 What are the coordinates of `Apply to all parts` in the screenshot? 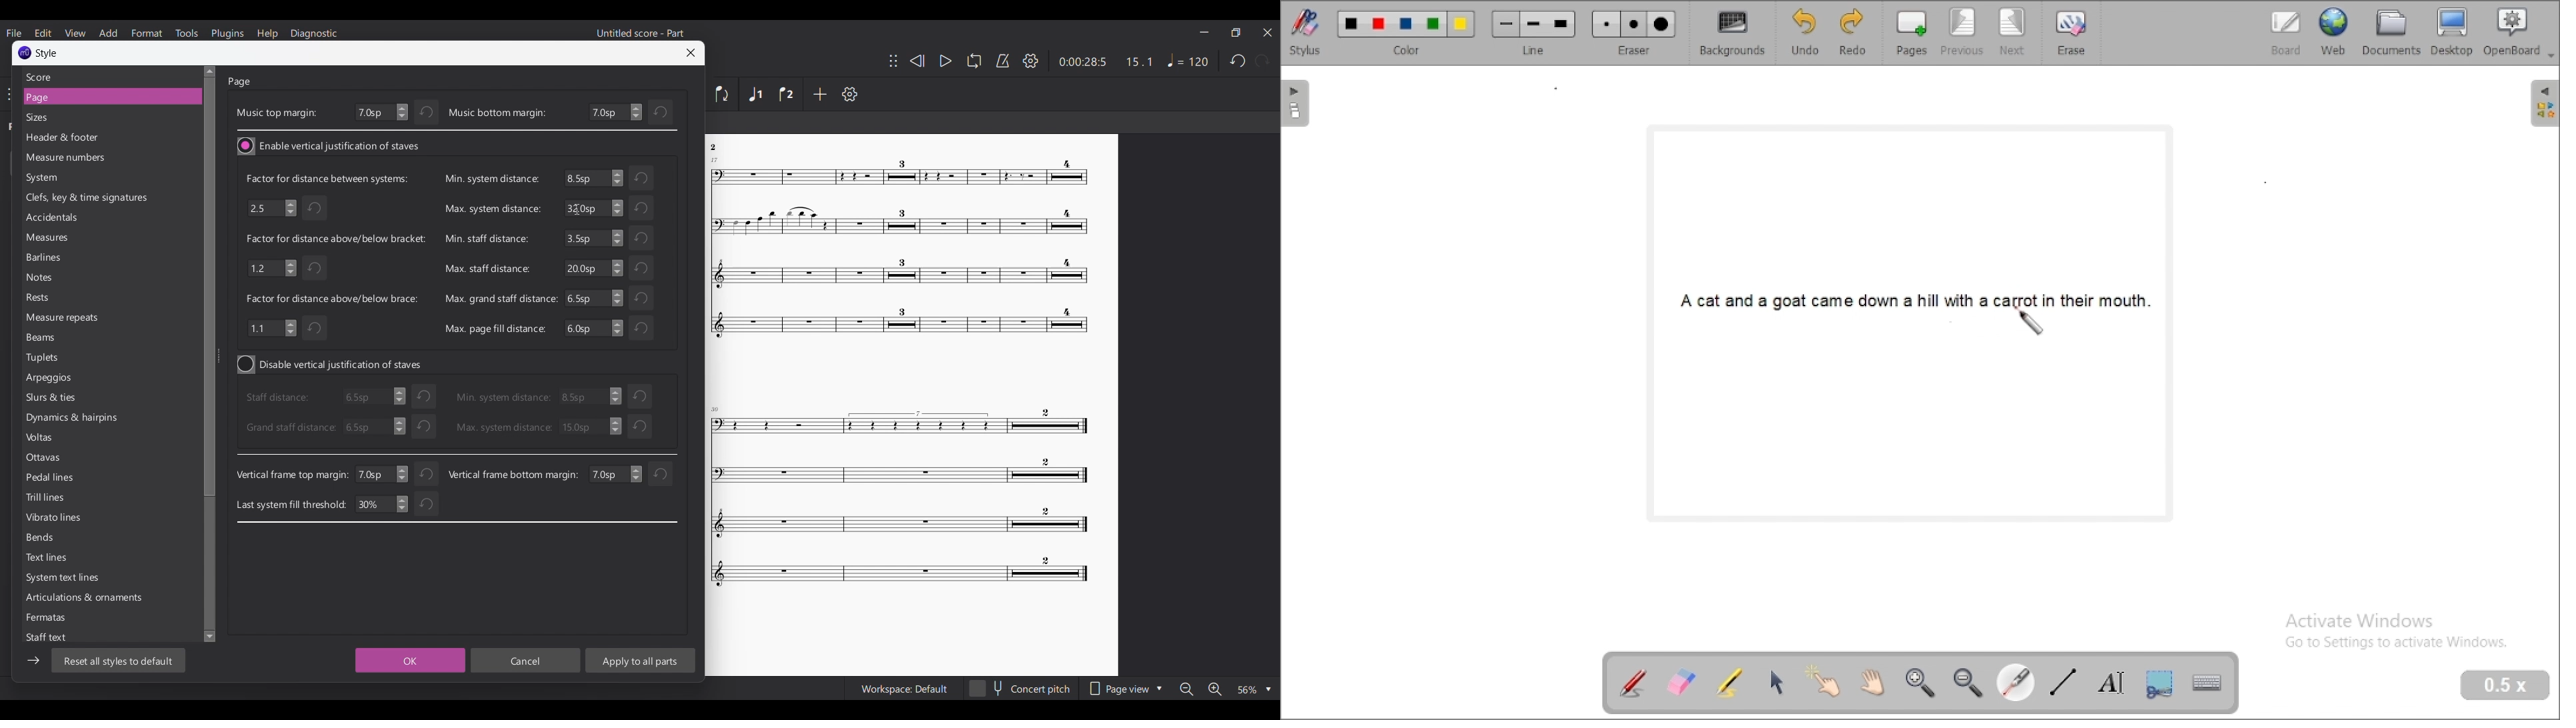 It's located at (640, 660).